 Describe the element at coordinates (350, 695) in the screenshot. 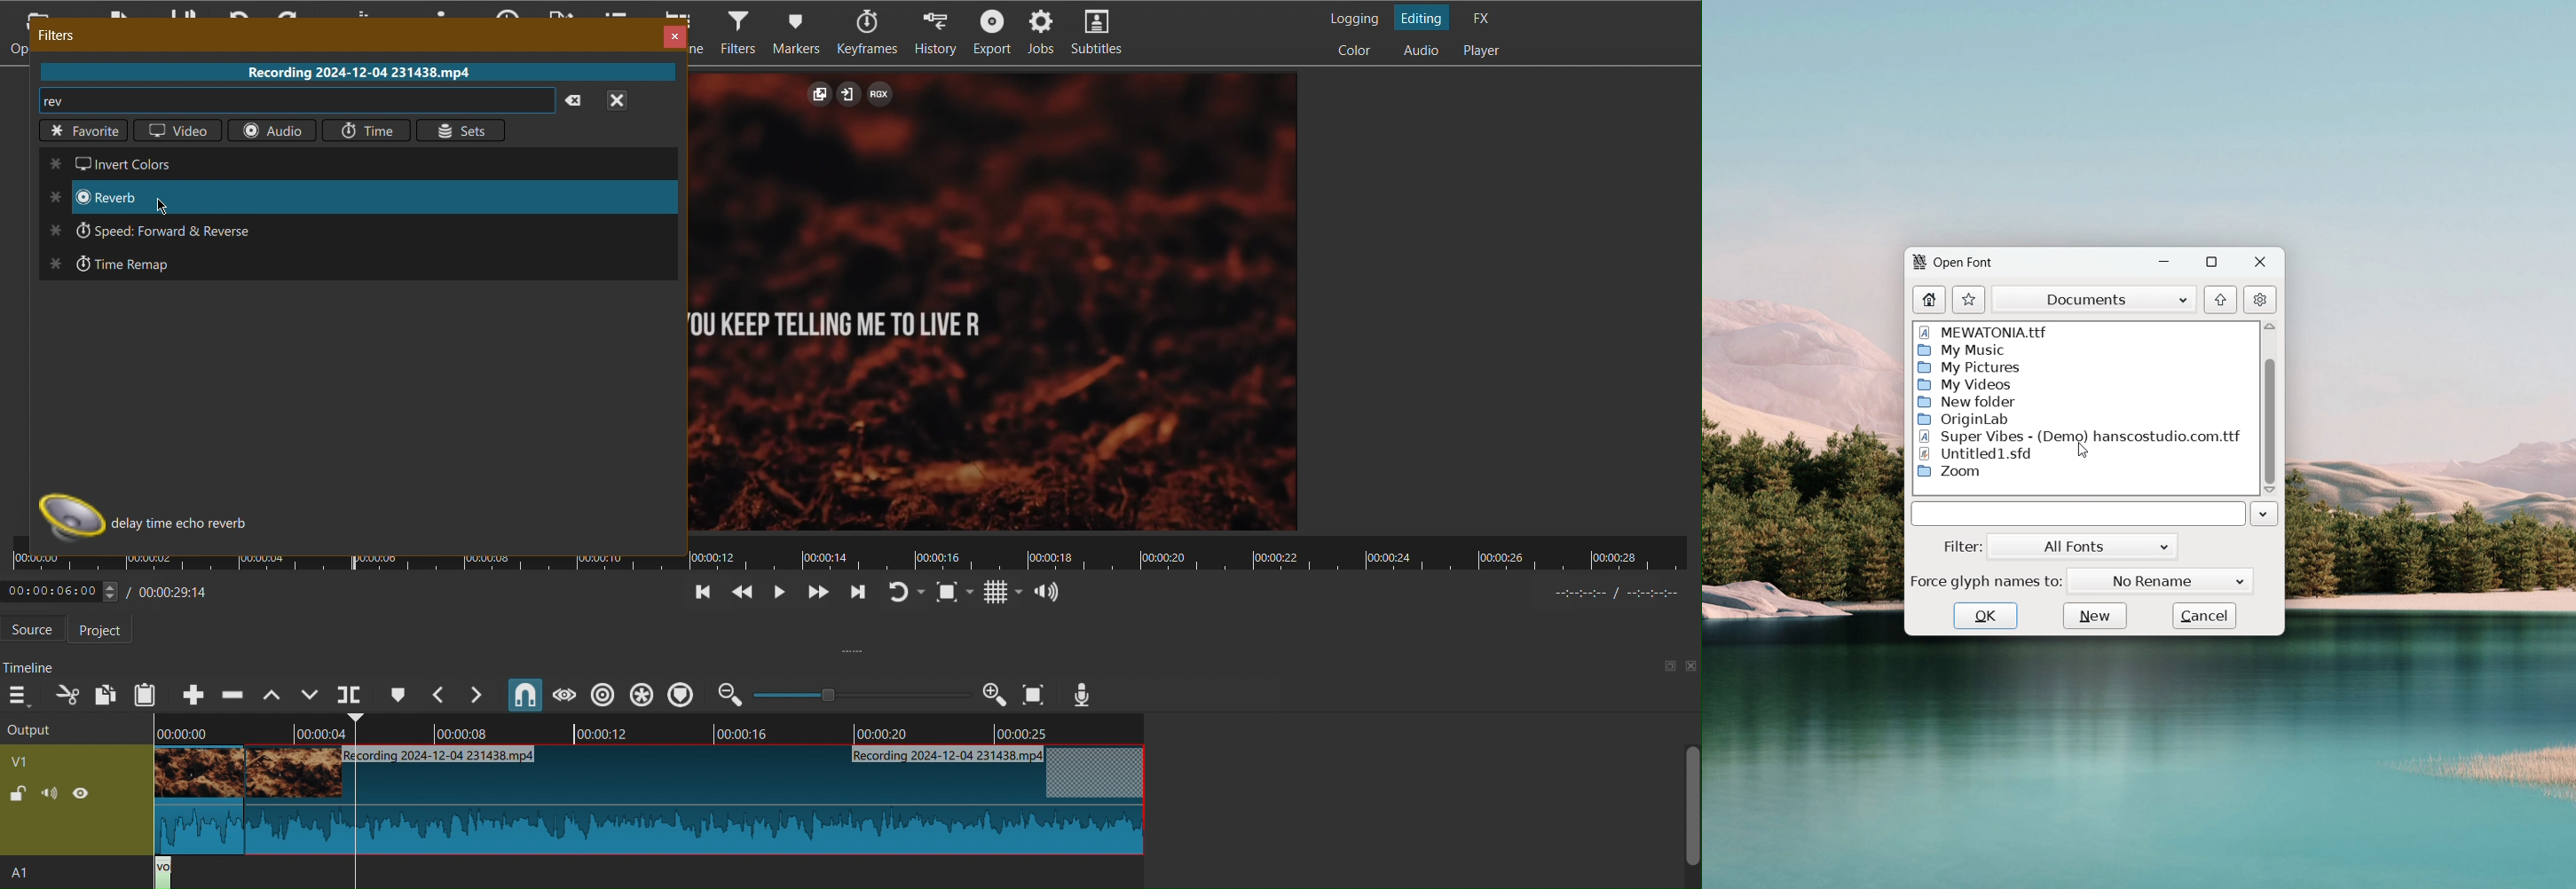

I see `Playerhead Split` at that location.